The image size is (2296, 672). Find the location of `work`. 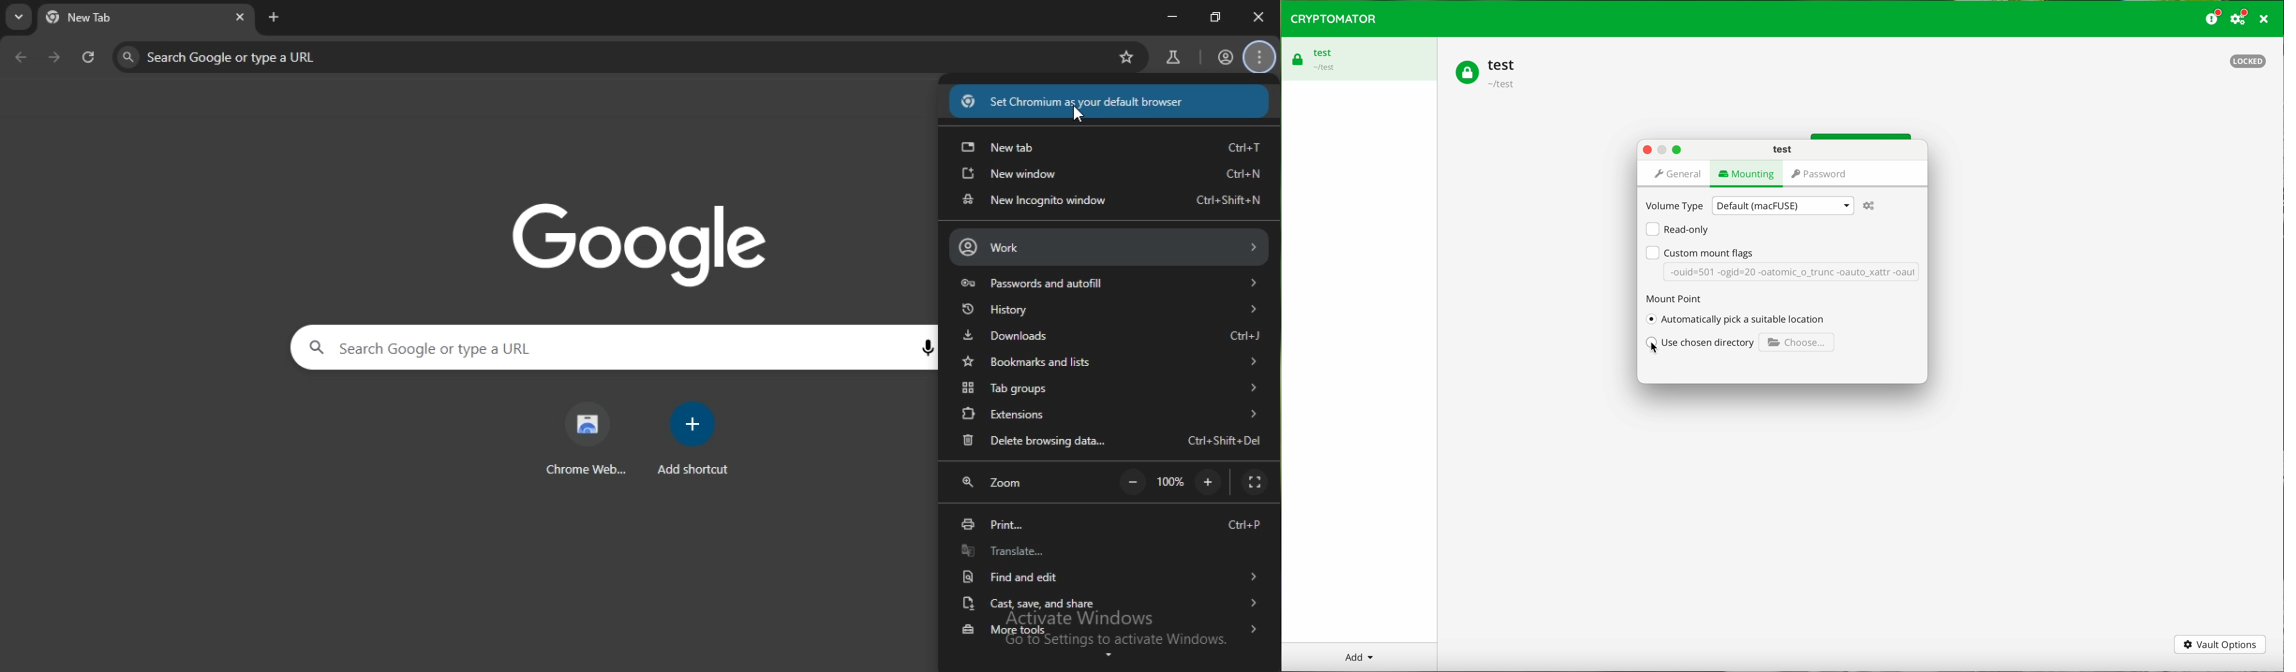

work is located at coordinates (1108, 247).